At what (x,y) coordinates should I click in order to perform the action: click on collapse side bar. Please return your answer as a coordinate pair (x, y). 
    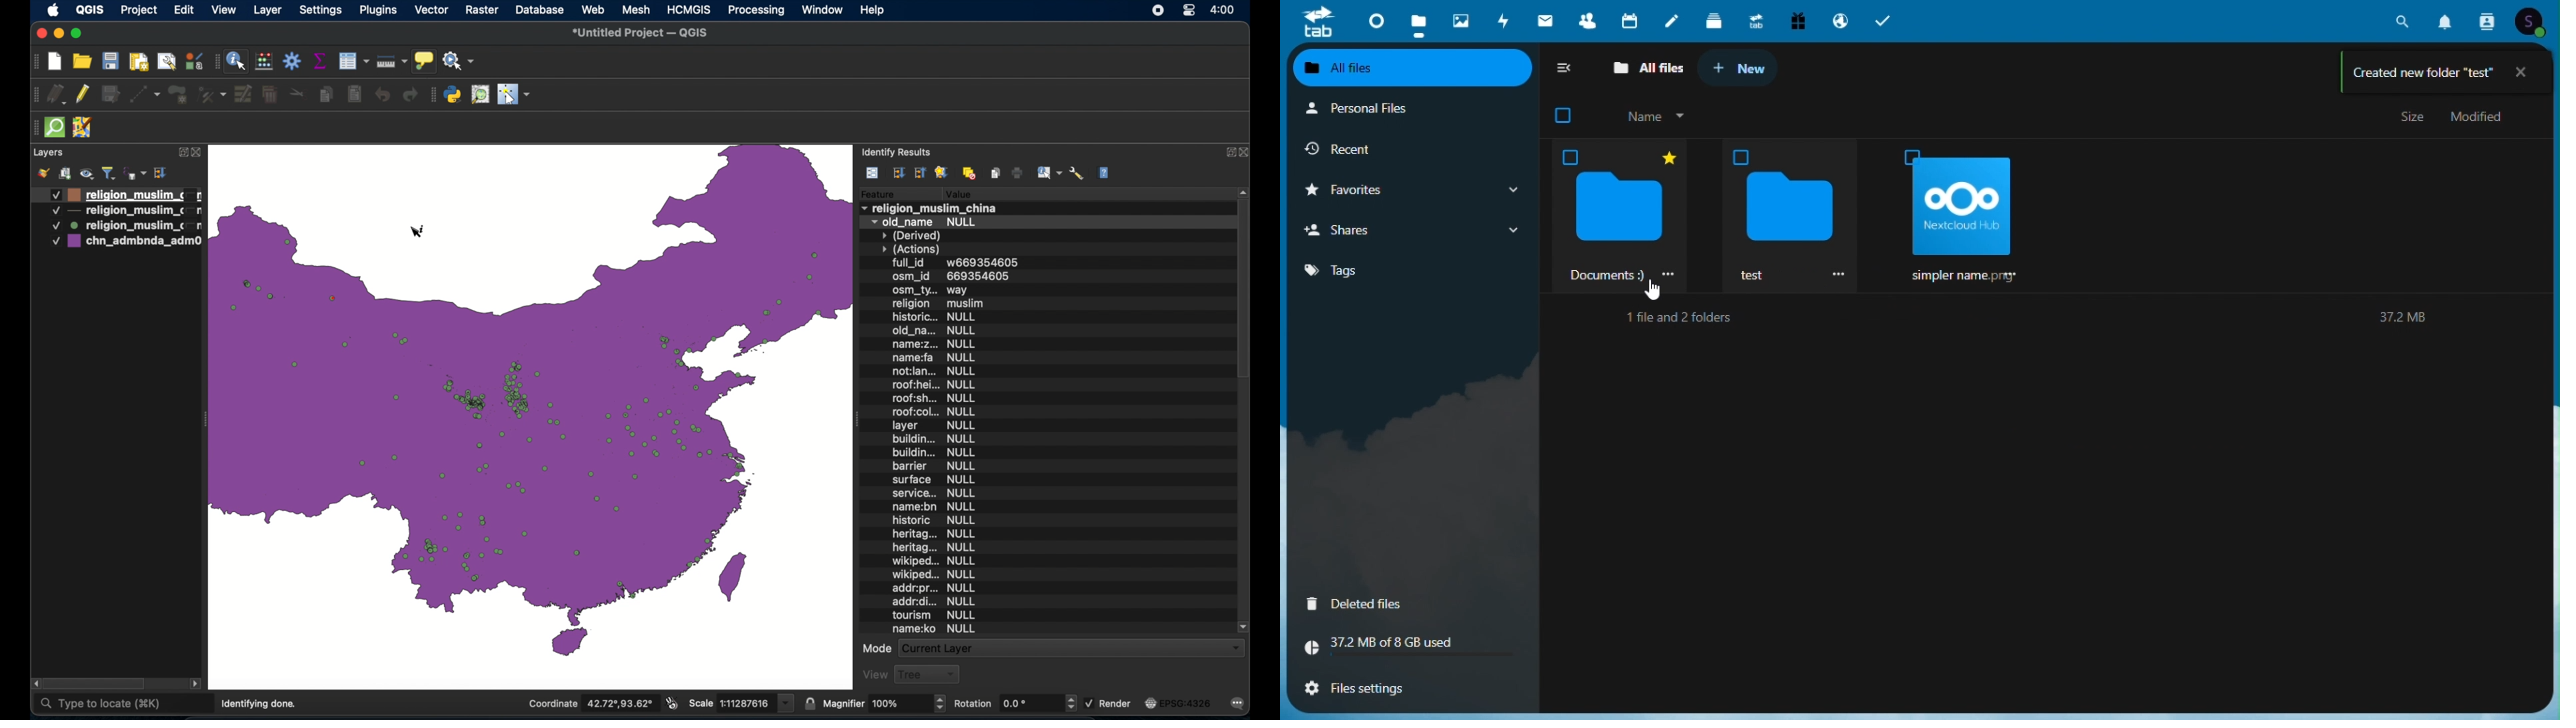
    Looking at the image, I should click on (1567, 65).